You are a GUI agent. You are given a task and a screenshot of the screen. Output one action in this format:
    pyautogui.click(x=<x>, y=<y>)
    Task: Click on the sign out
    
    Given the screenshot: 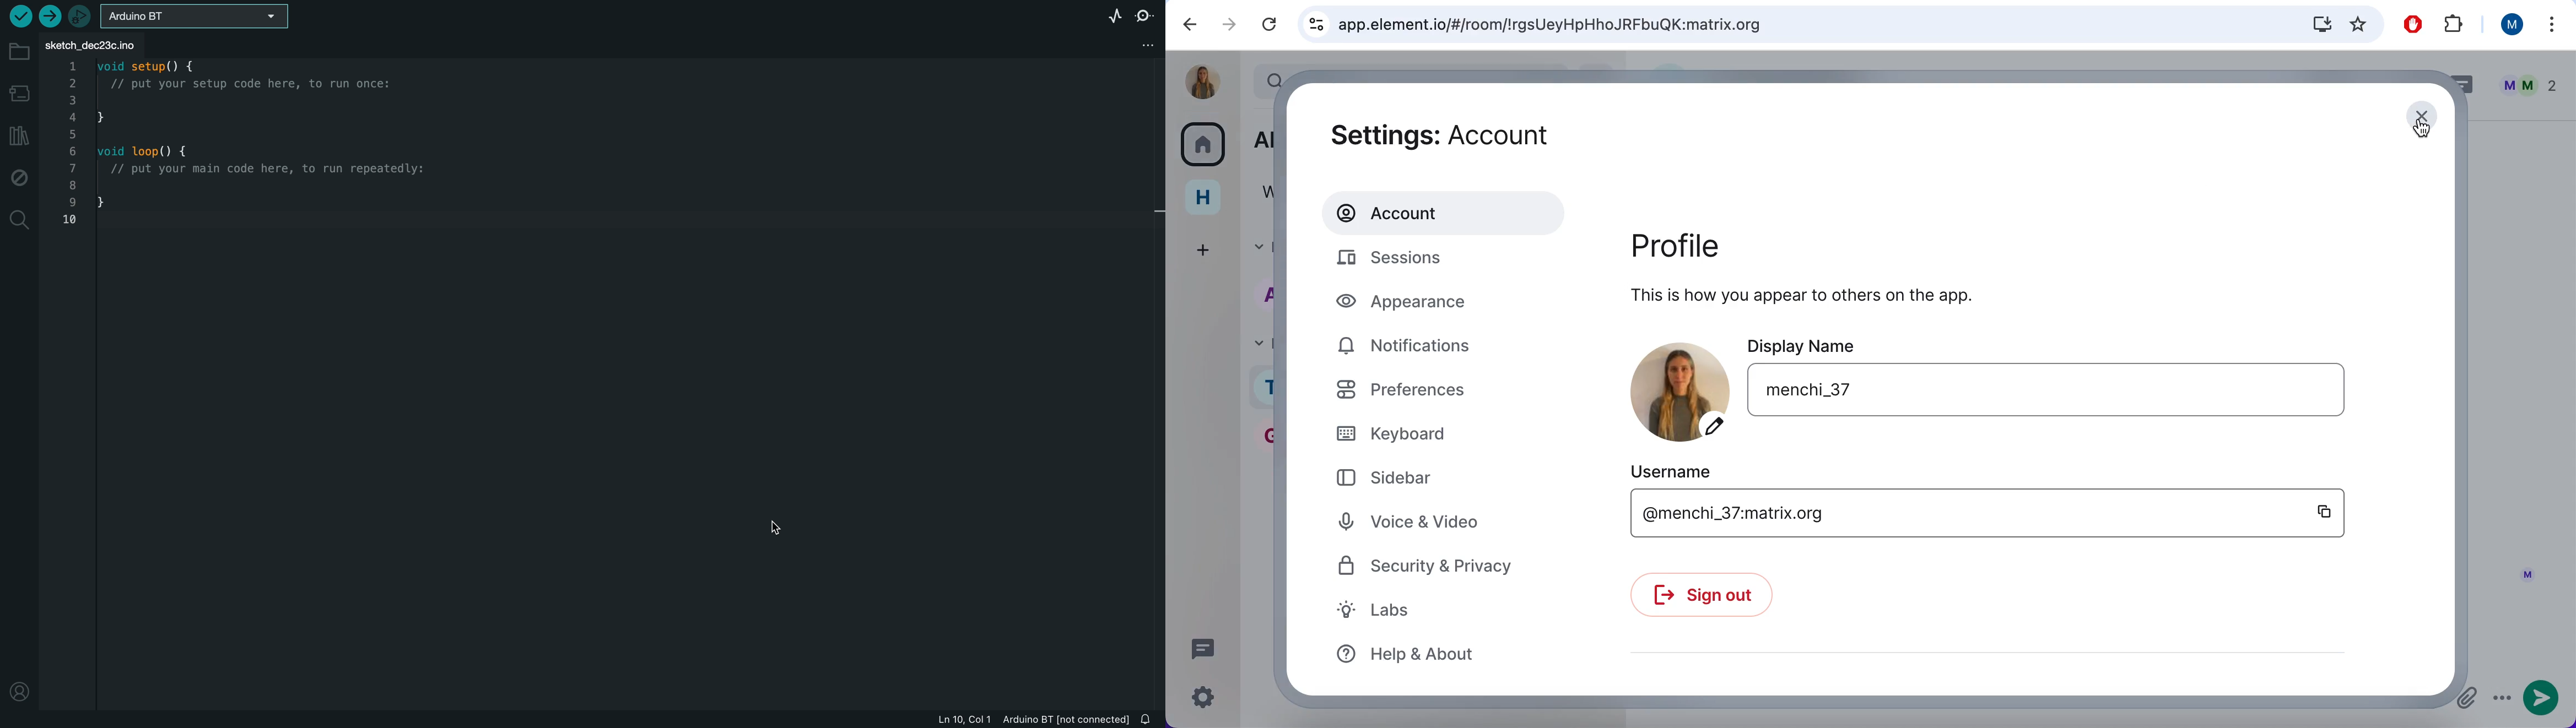 What is the action you would take?
    pyautogui.click(x=1715, y=601)
    